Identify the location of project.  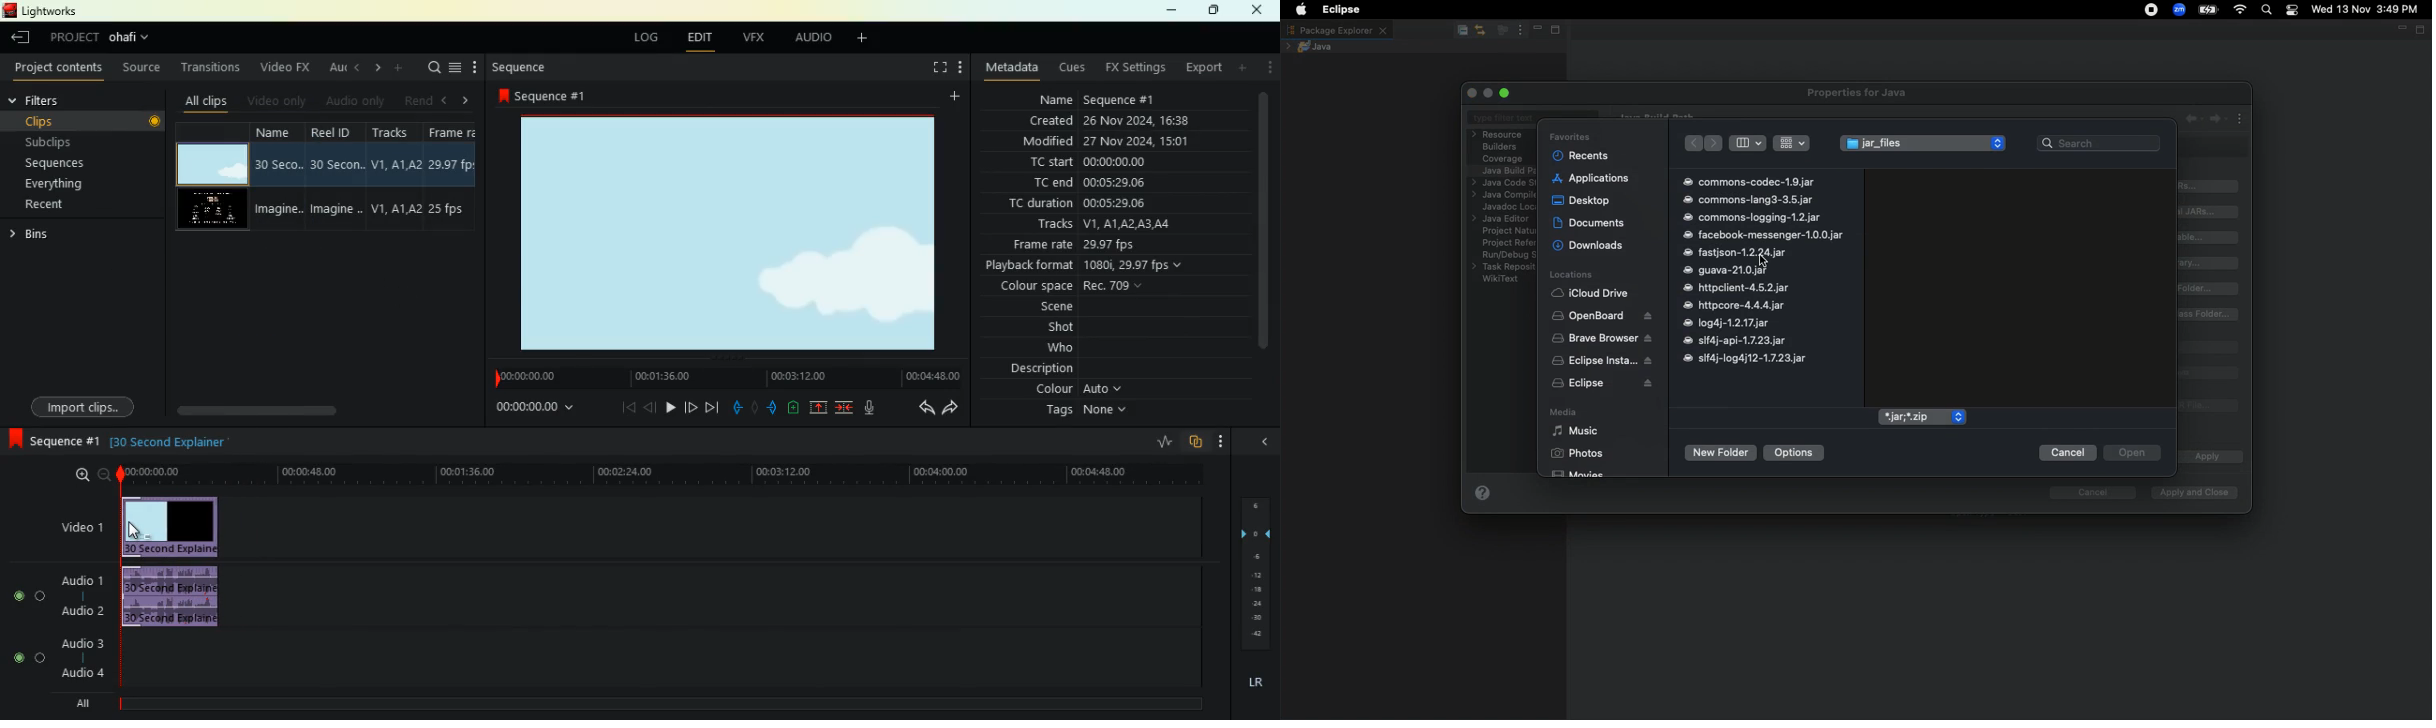
(106, 37).